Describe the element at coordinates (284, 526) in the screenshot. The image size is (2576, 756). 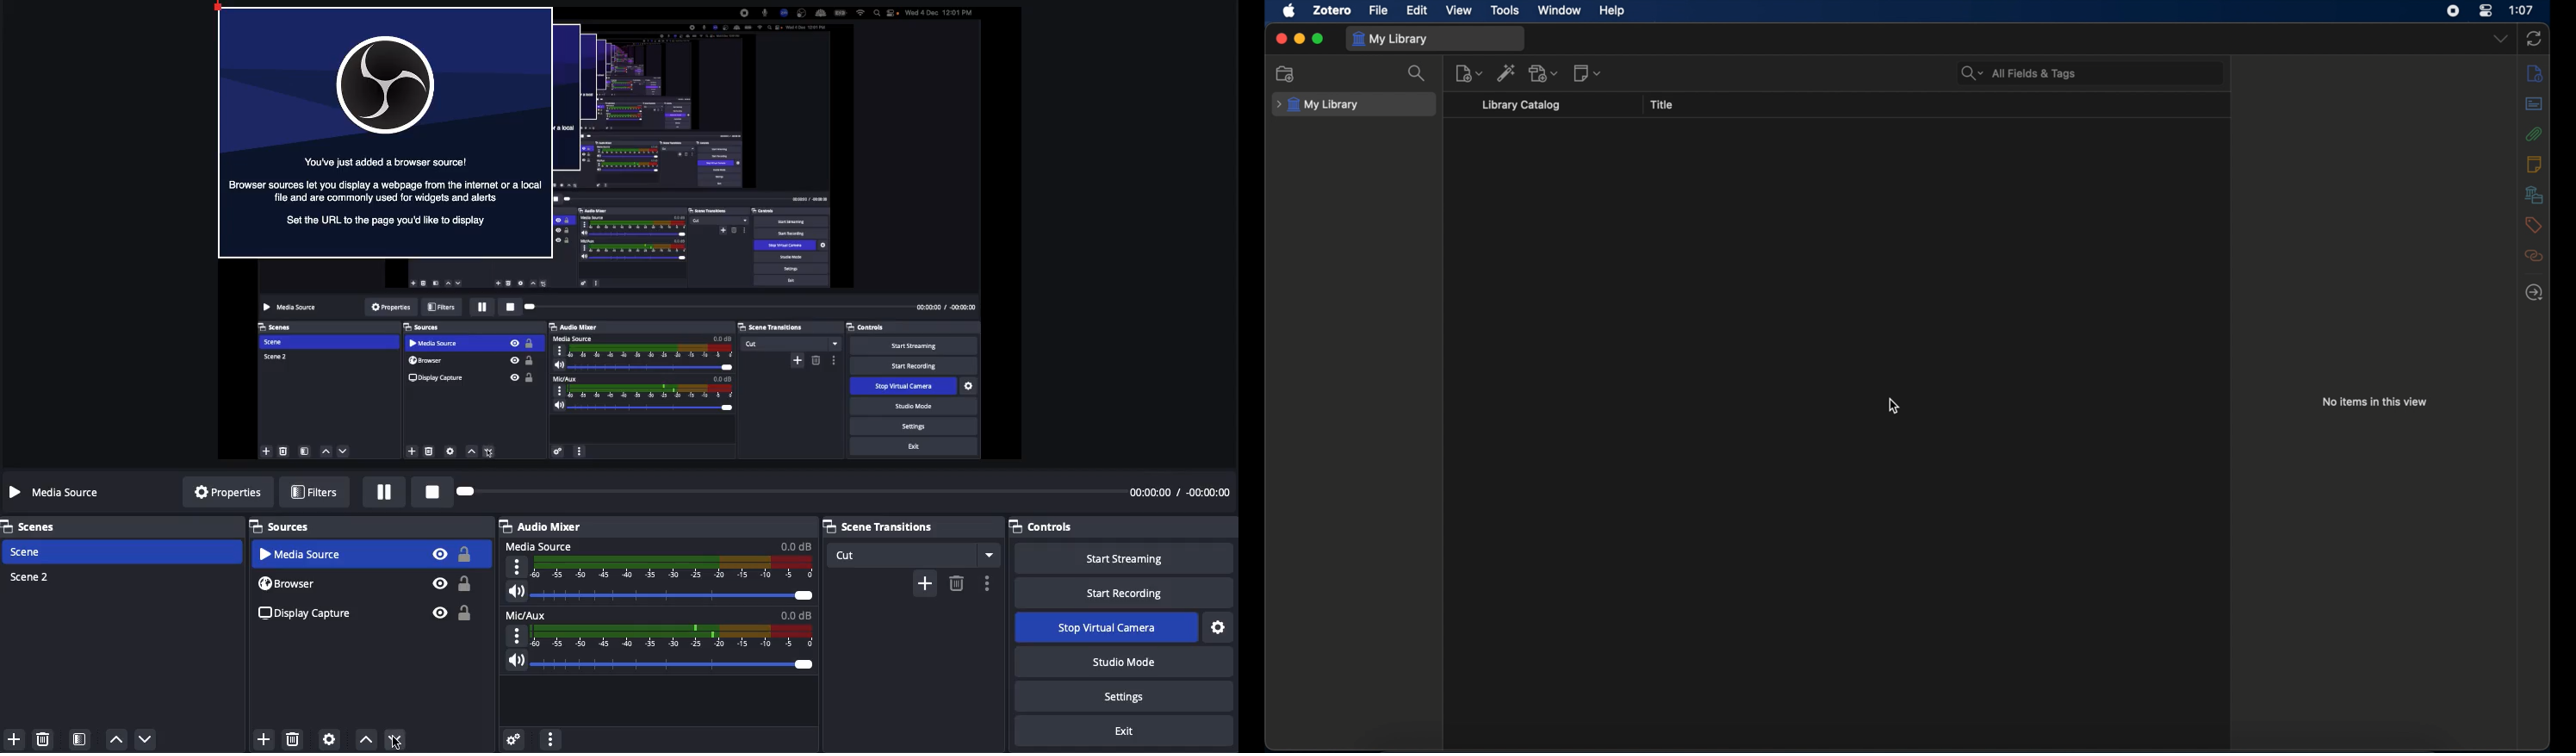
I see `Sources` at that location.